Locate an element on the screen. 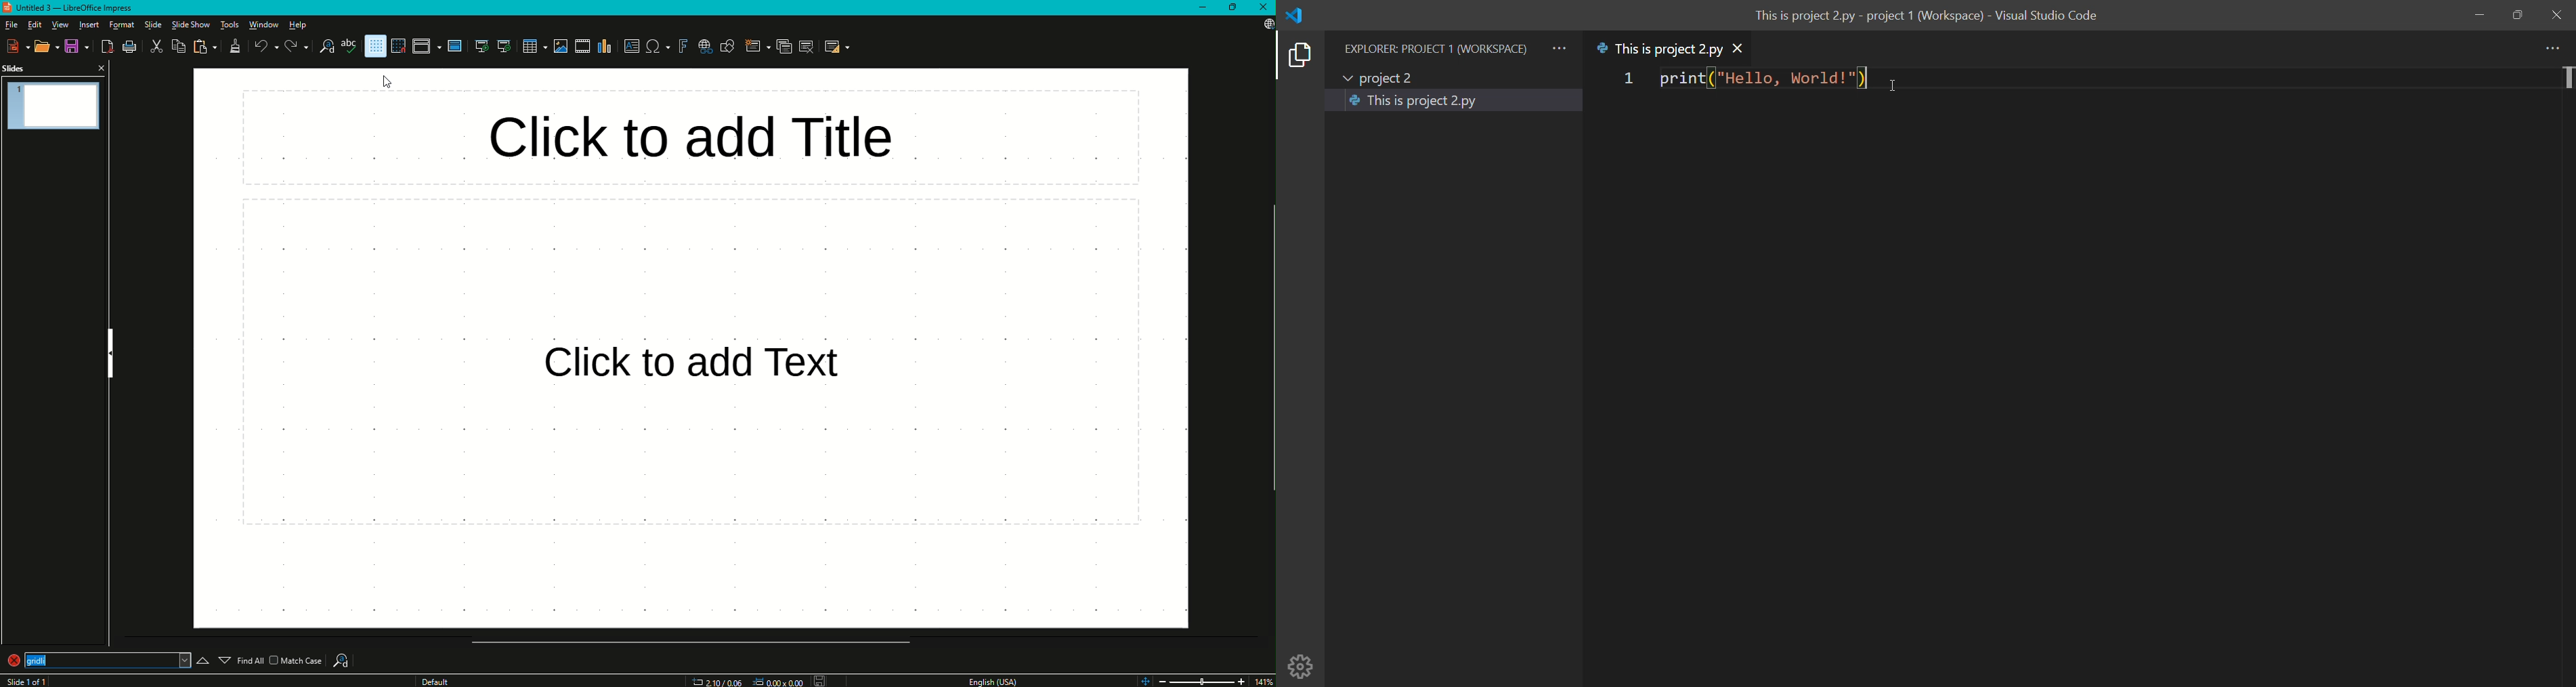 This screenshot has height=700, width=2576. Cut is located at coordinates (155, 47).